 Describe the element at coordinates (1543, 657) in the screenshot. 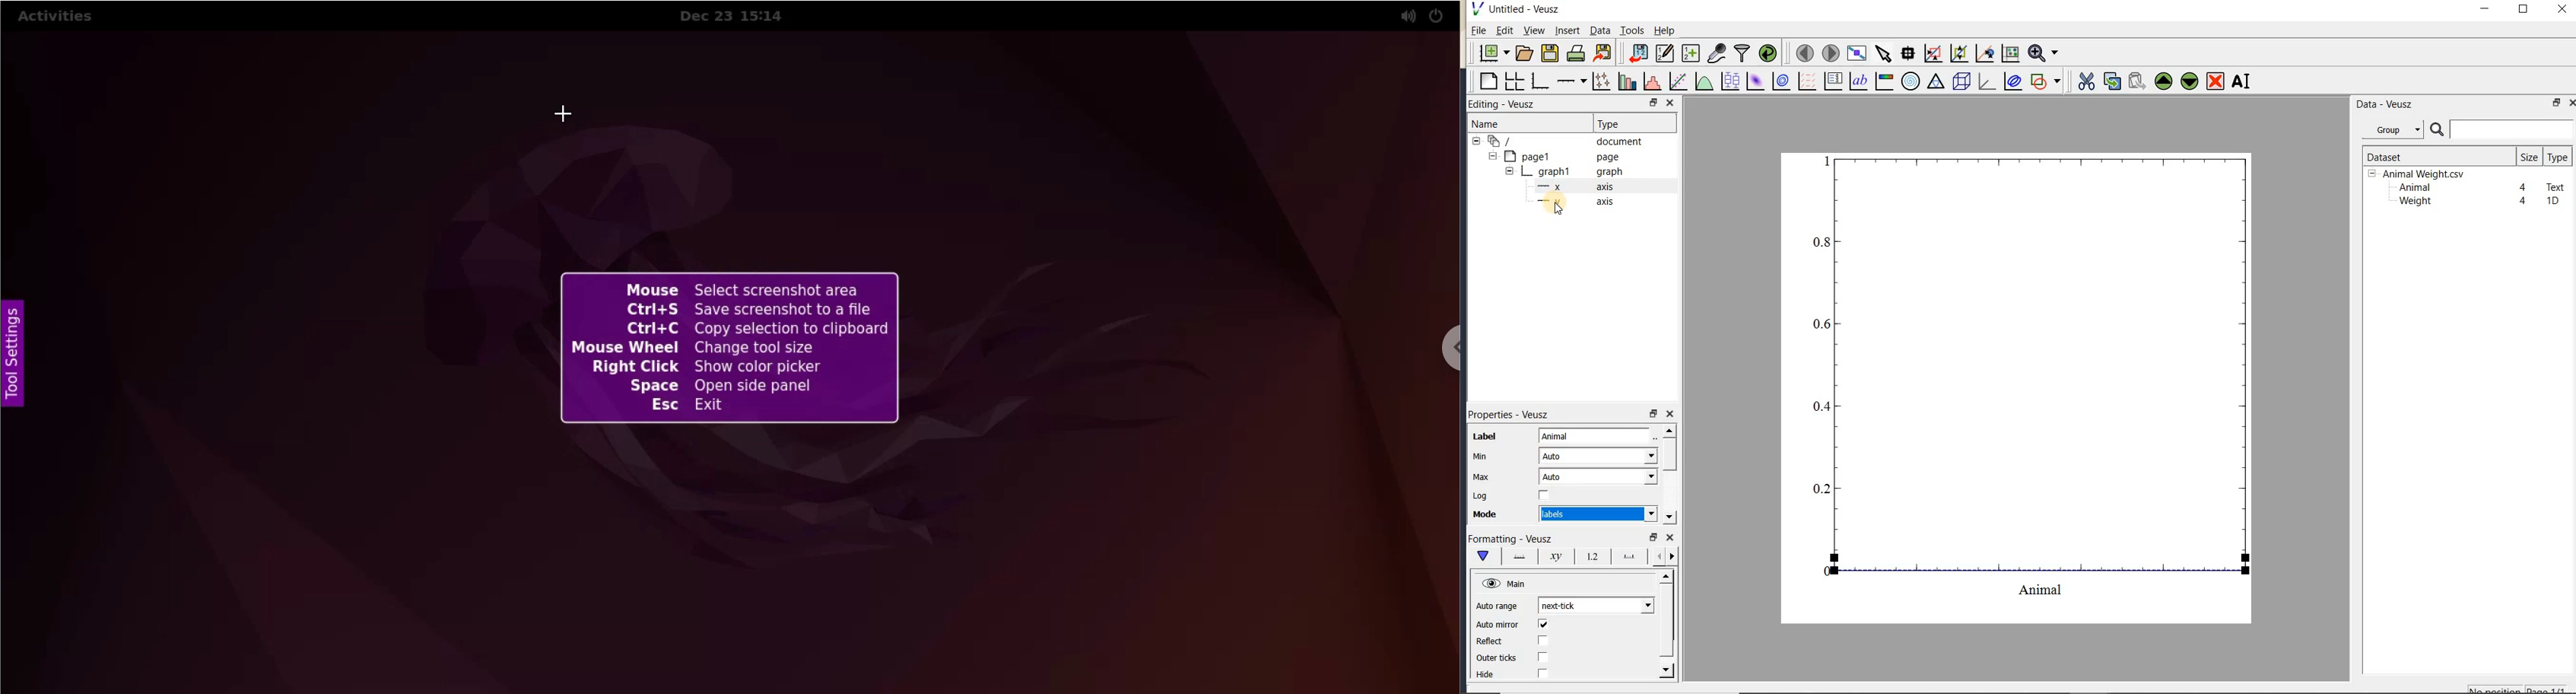

I see `check/uncheck` at that location.